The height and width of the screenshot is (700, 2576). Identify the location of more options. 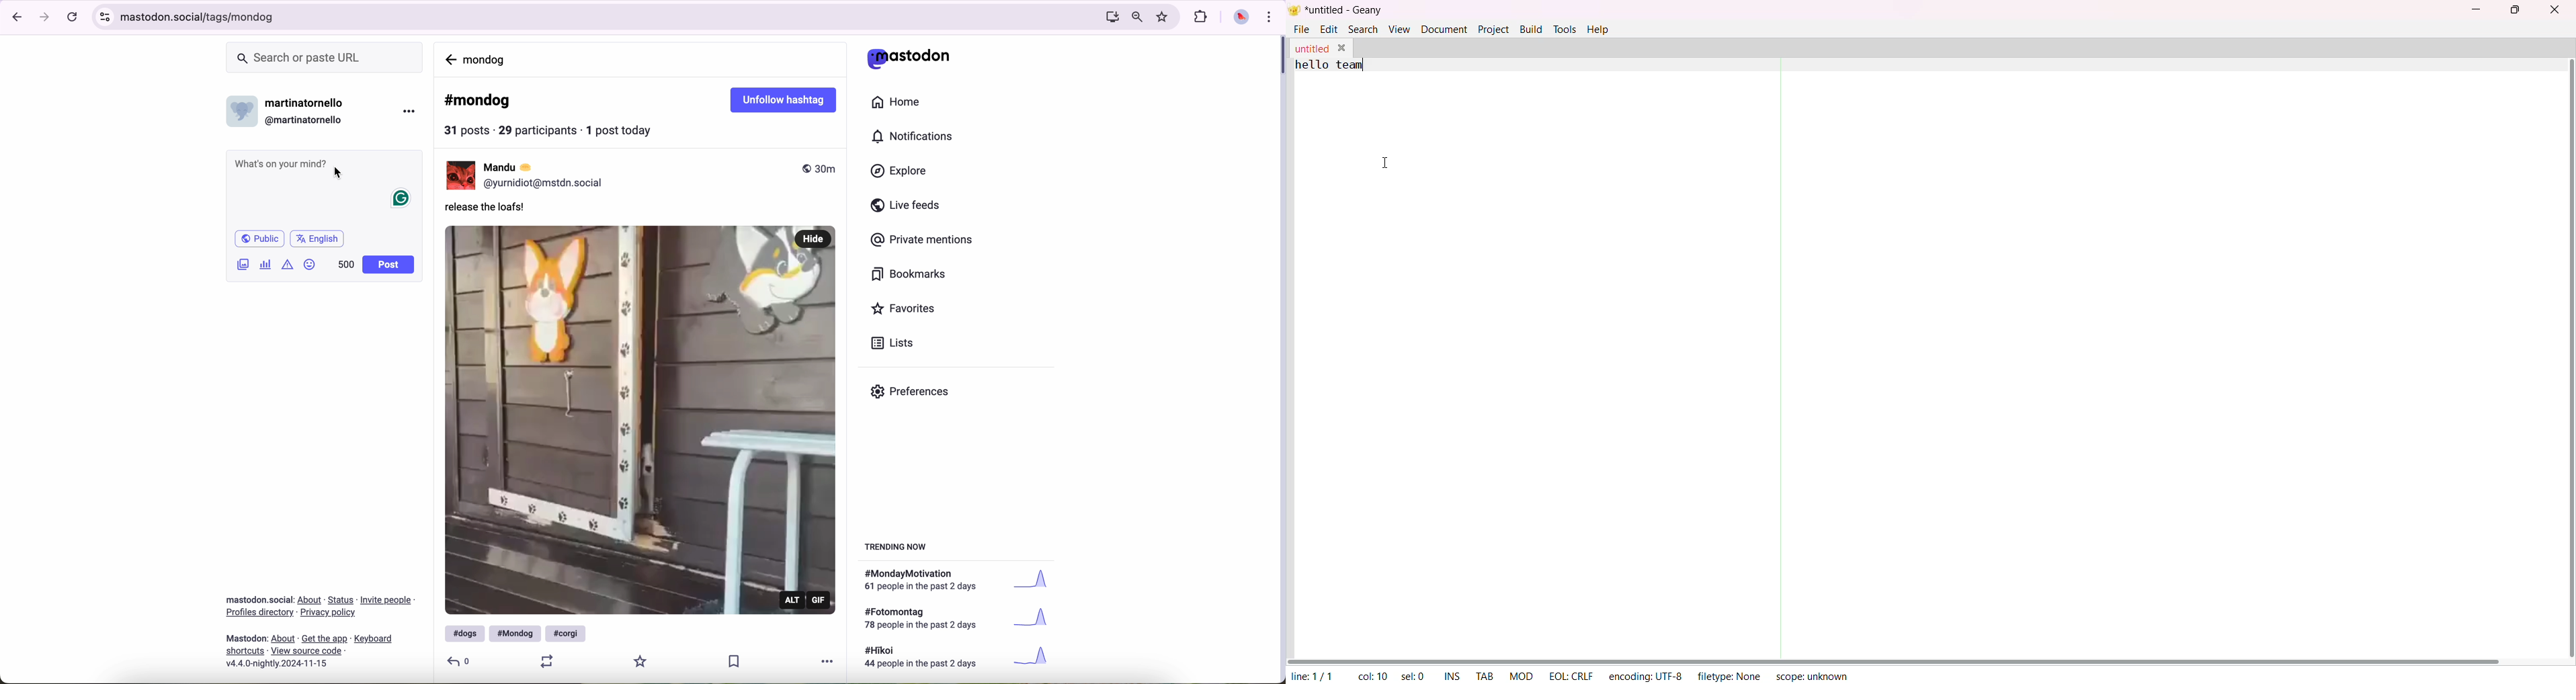
(831, 660).